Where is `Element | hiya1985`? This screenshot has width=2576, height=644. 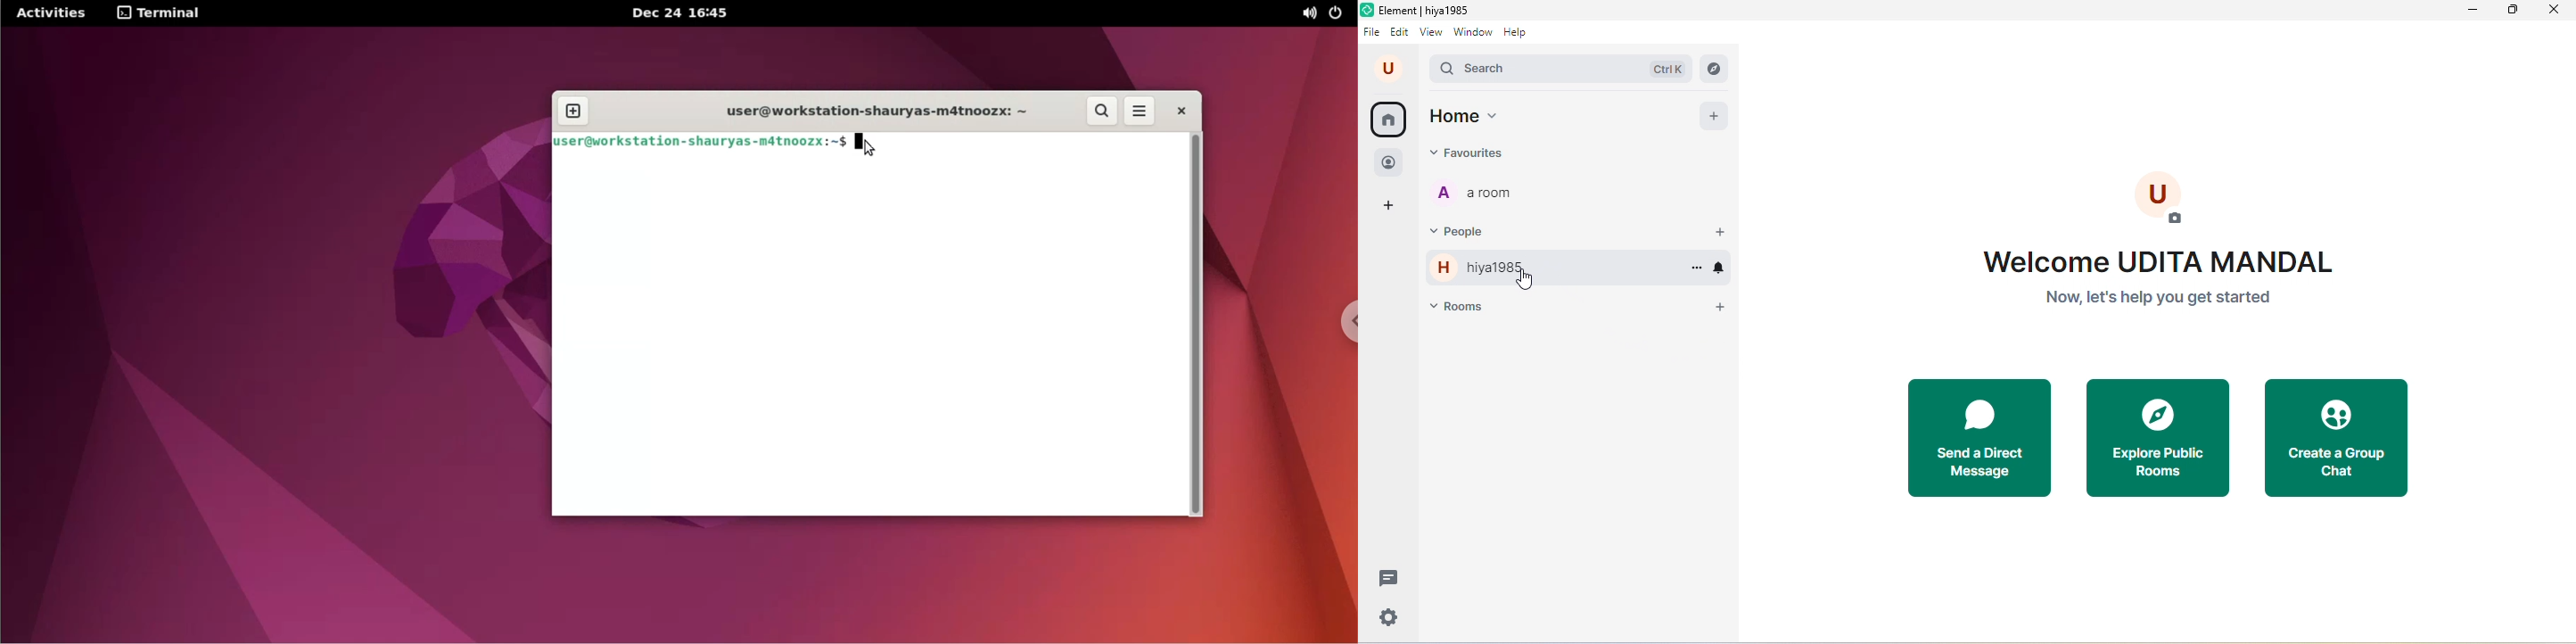
Element | hiya1985 is located at coordinates (1420, 11).